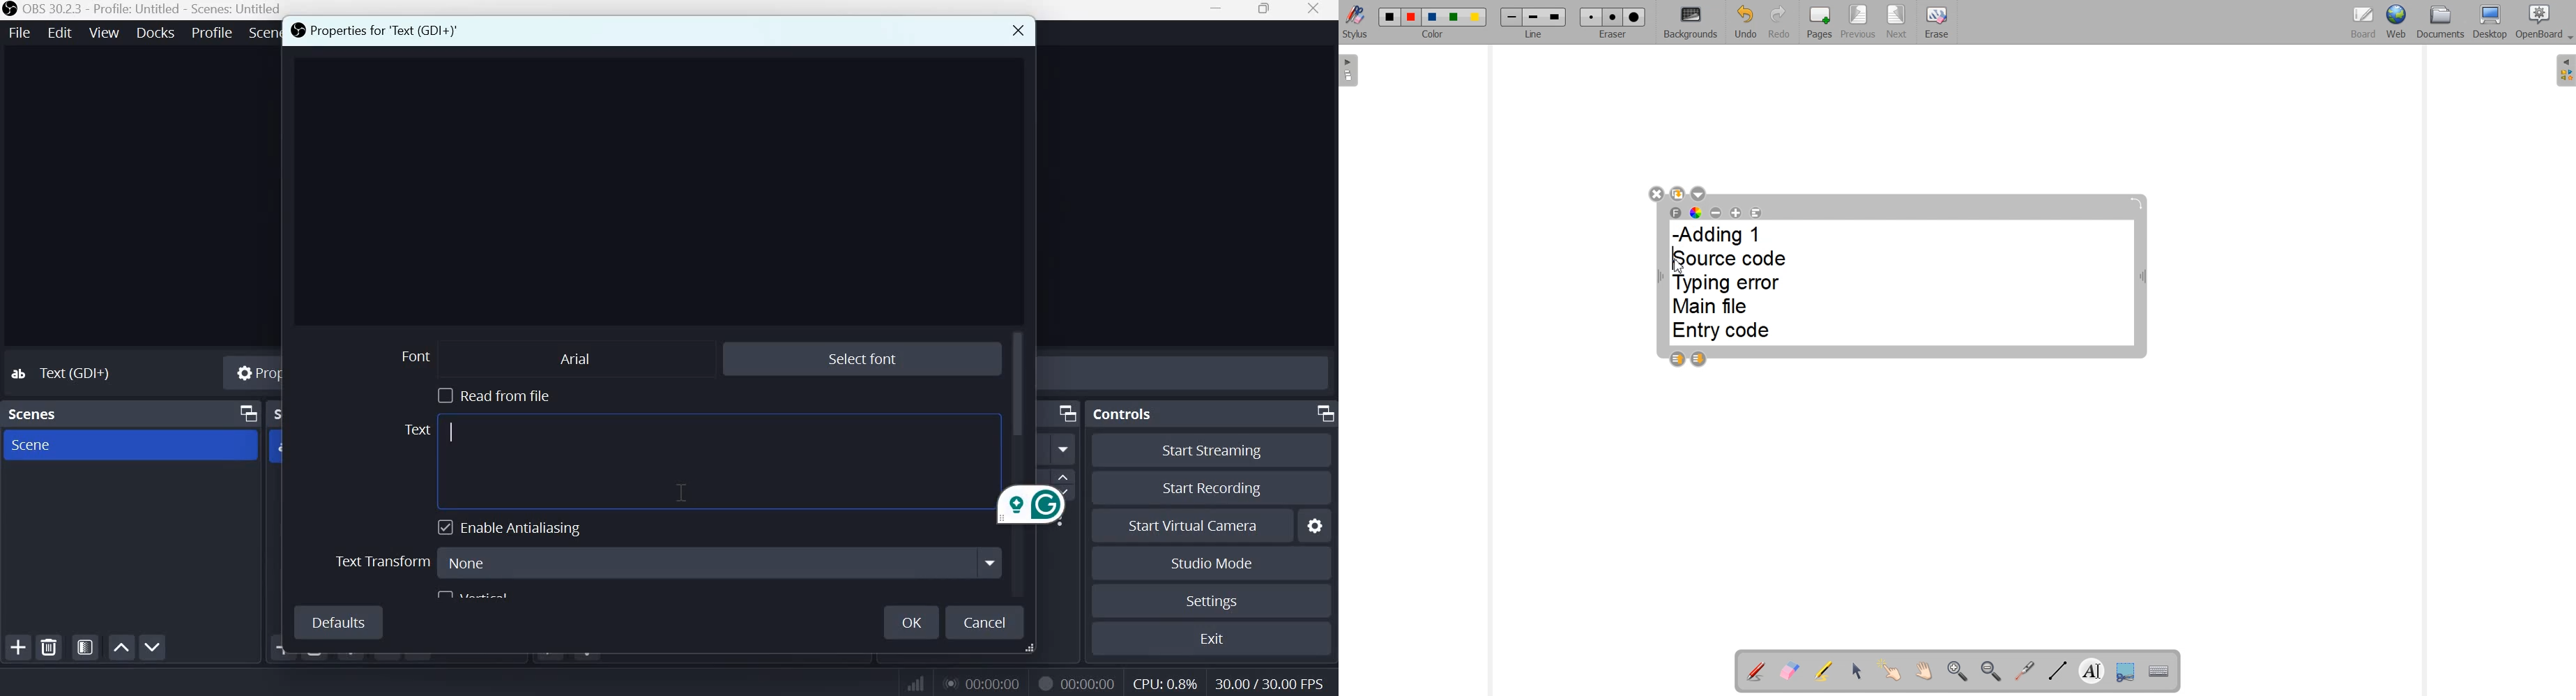 This screenshot has height=700, width=2576. I want to click on Grammarly, so click(1027, 506).